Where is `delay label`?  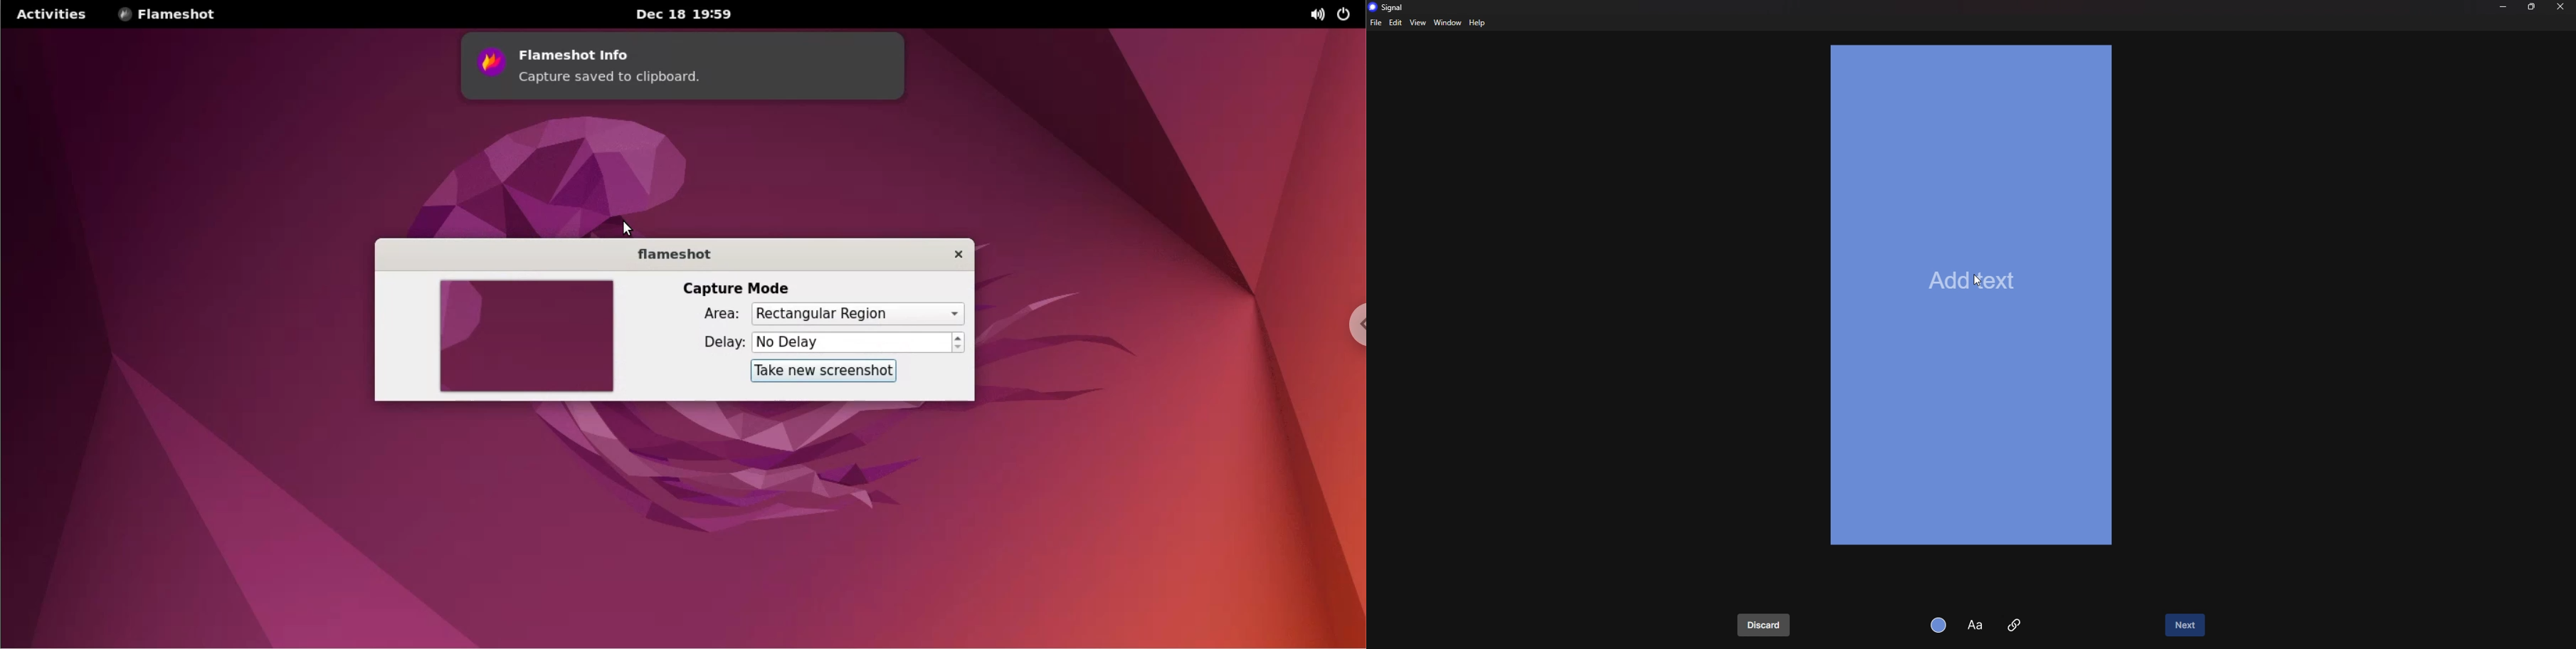
delay label is located at coordinates (714, 344).